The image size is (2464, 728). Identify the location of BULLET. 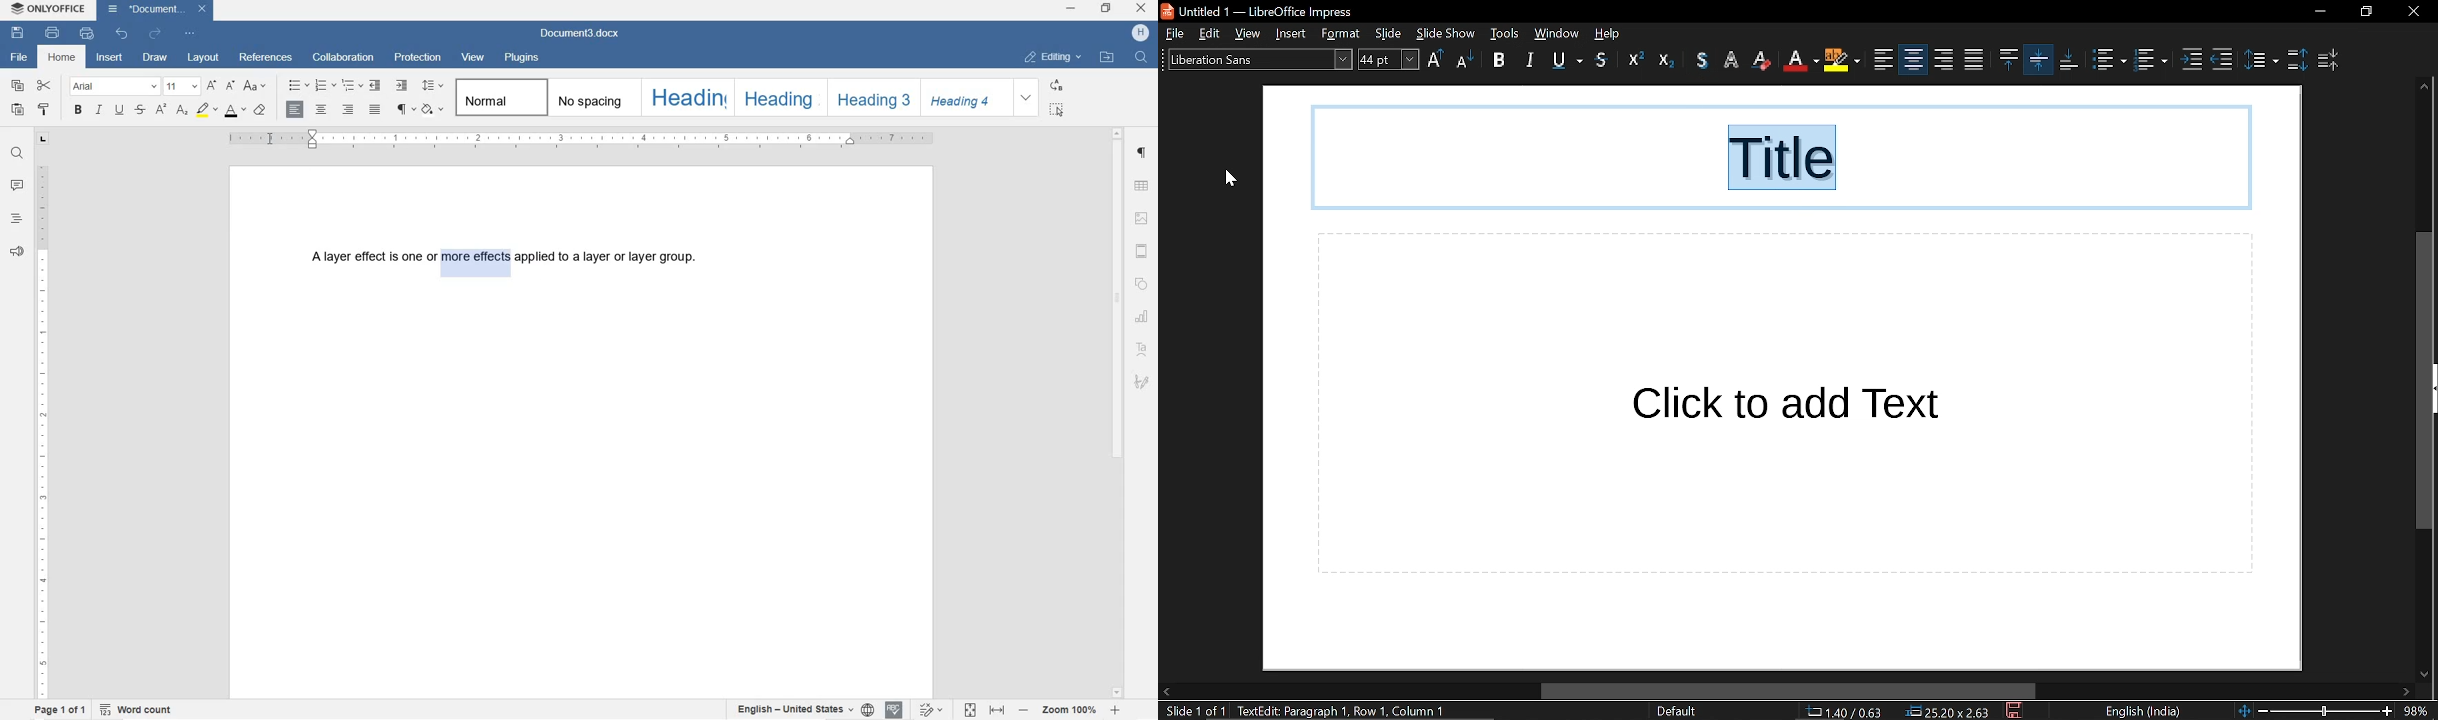
(298, 86).